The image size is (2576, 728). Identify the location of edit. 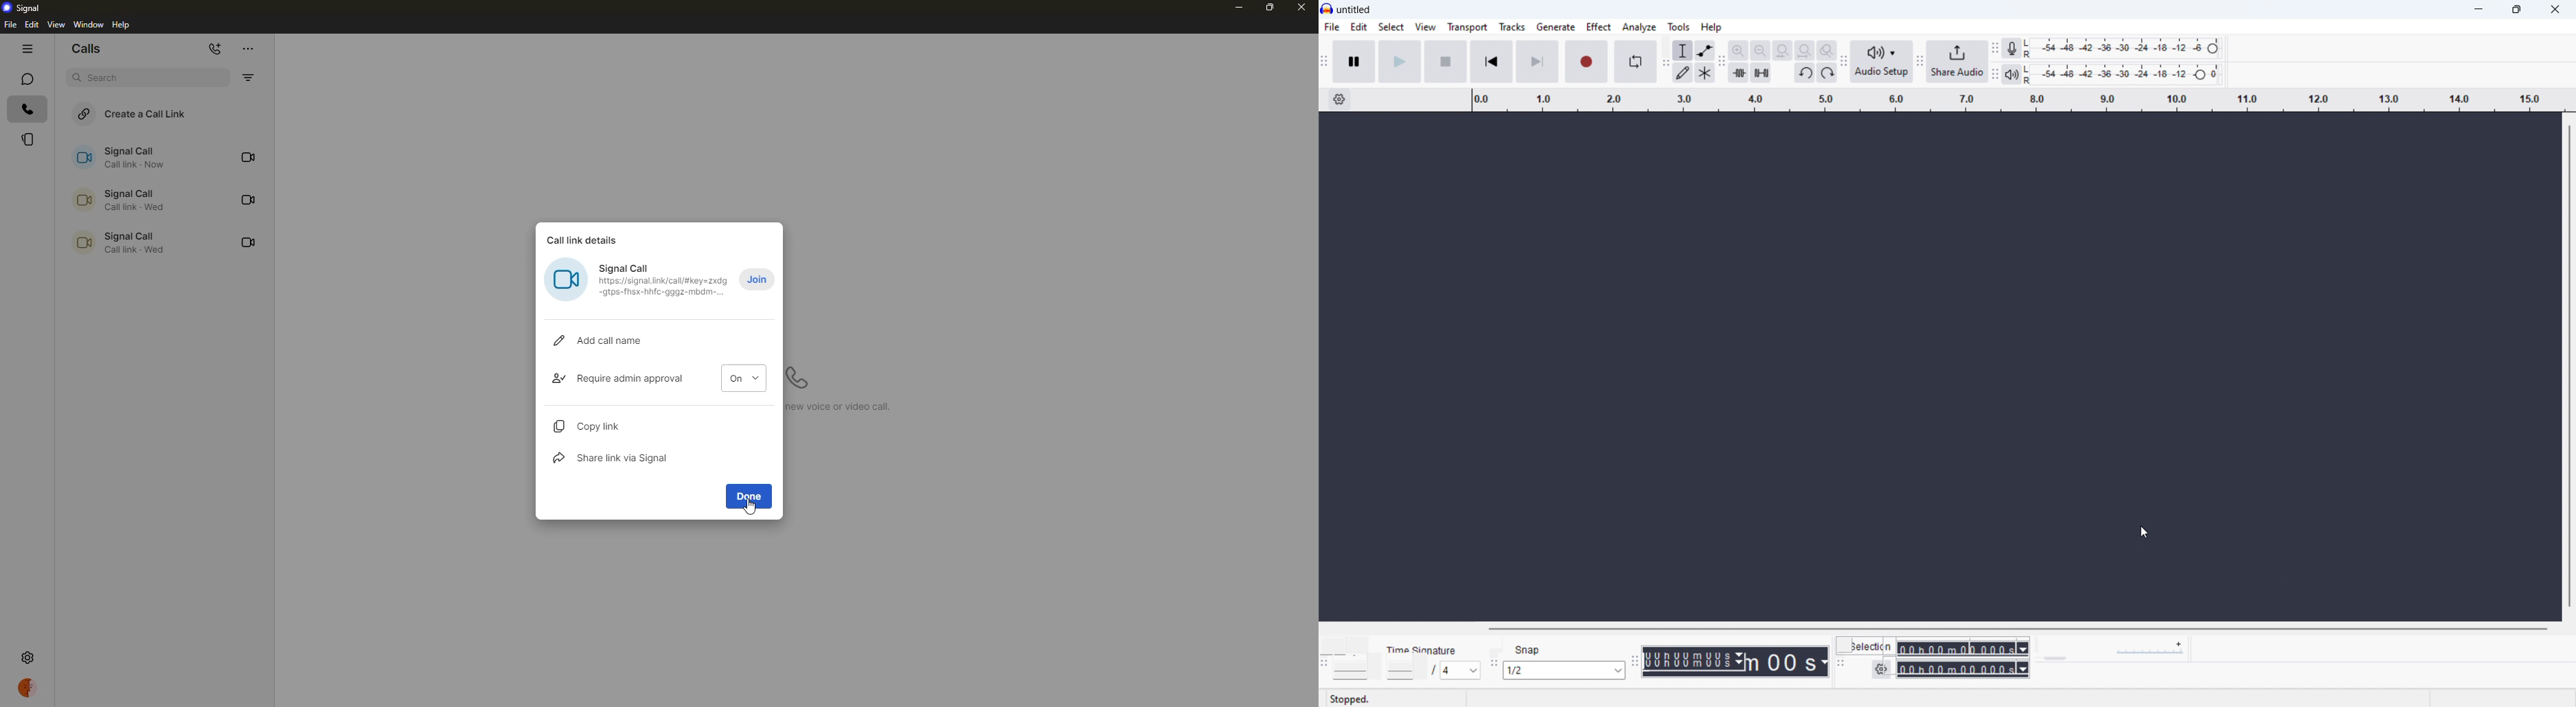
(1360, 27).